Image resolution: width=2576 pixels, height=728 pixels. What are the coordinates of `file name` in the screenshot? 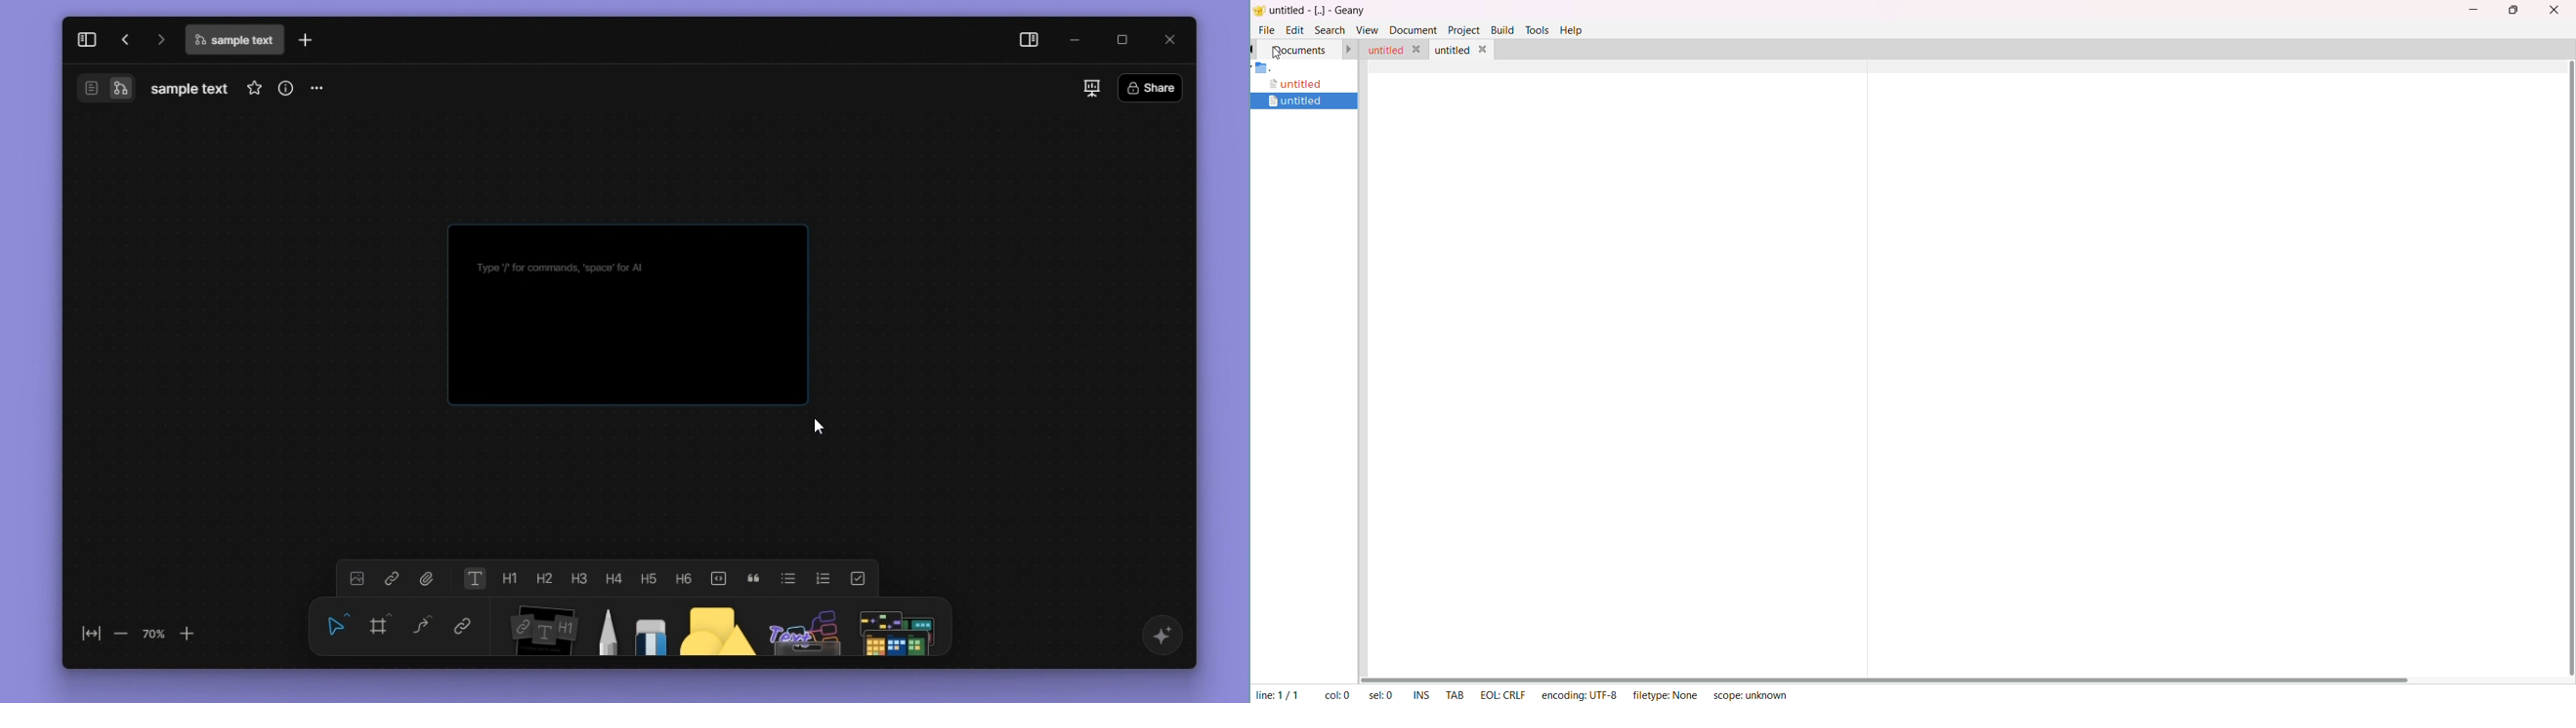 It's located at (190, 89).